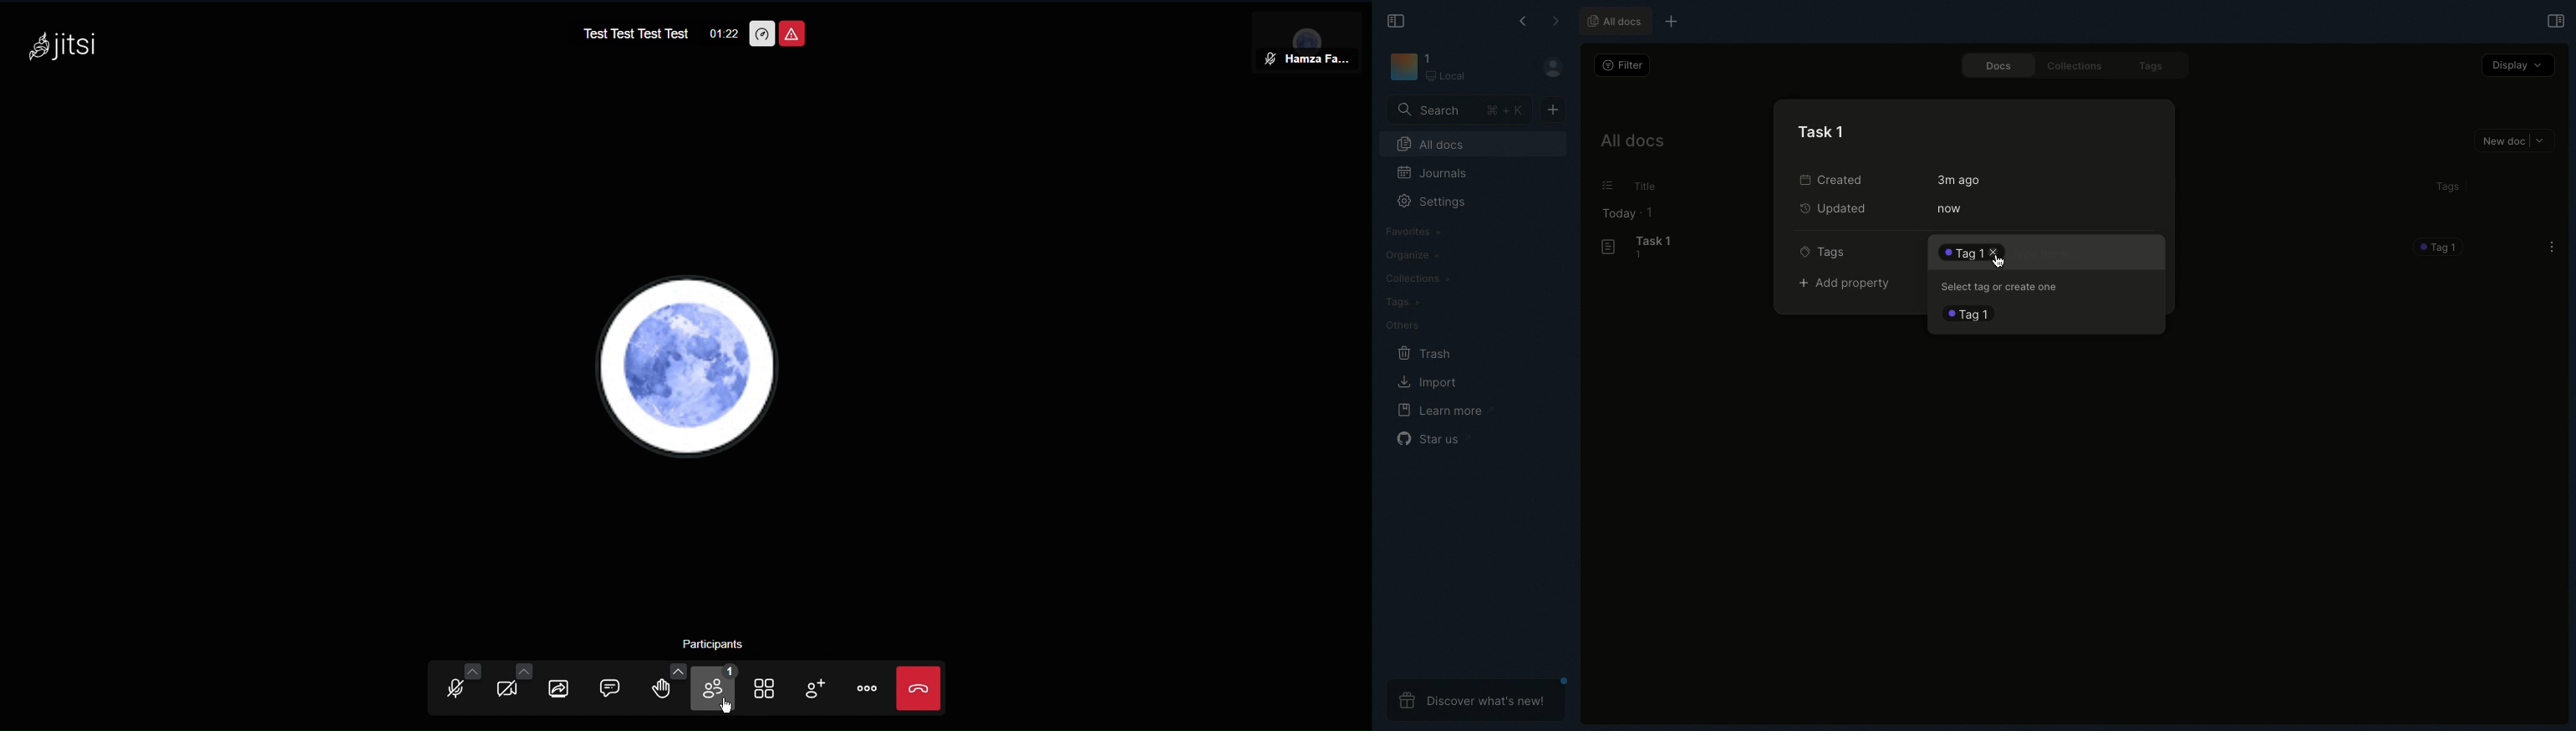 The image size is (2576, 756). What do you see at coordinates (1458, 110) in the screenshot?
I see `Search + K` at bounding box center [1458, 110].